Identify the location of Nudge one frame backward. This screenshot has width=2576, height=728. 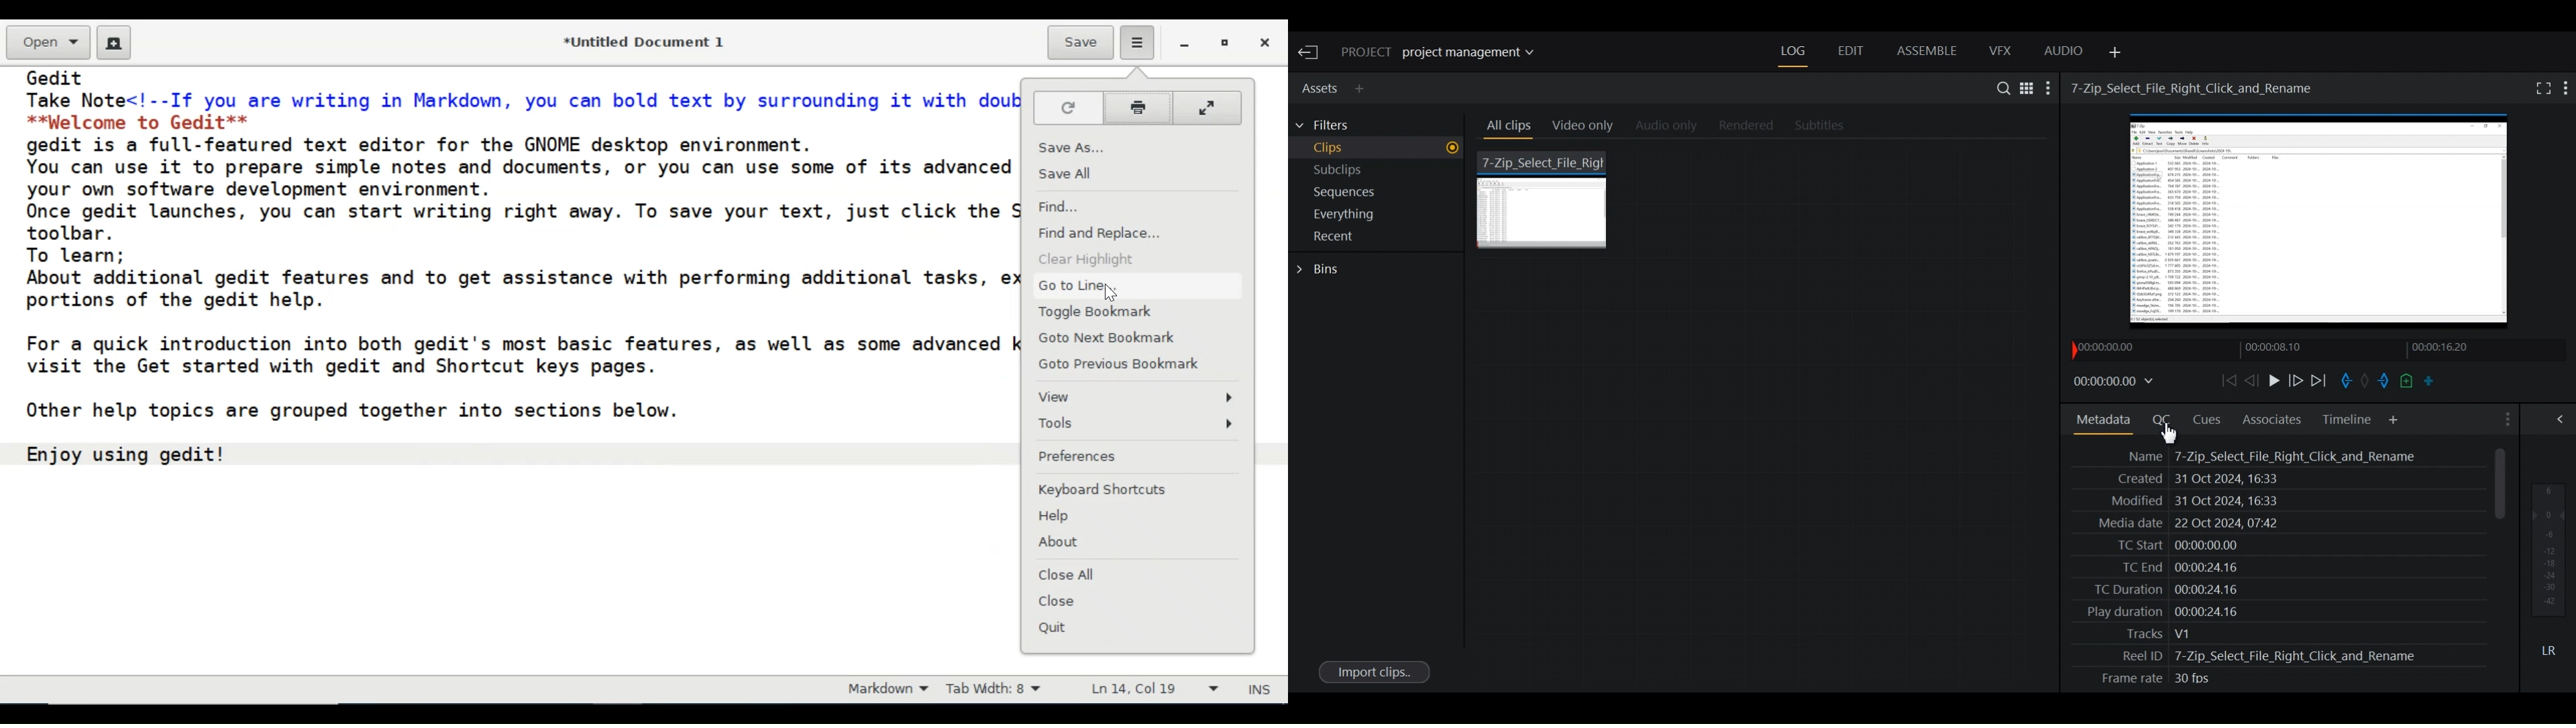
(2251, 381).